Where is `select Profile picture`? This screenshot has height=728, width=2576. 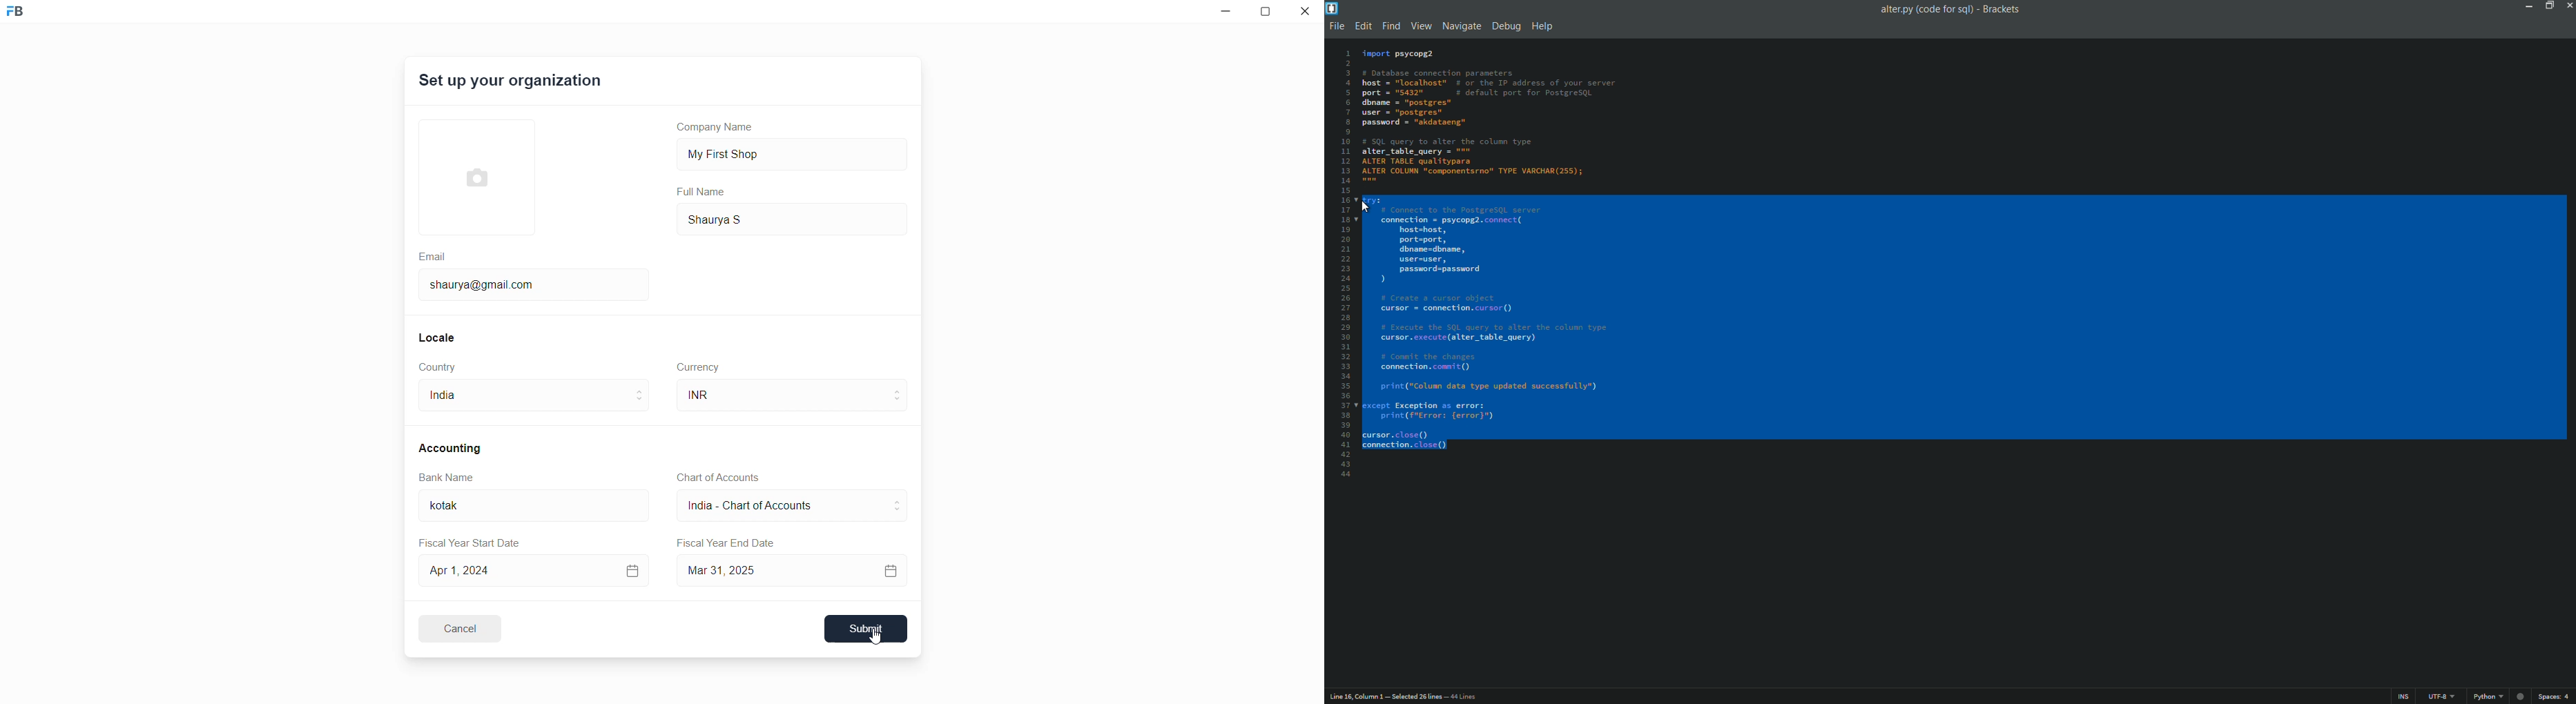
select Profile picture is located at coordinates (470, 175).